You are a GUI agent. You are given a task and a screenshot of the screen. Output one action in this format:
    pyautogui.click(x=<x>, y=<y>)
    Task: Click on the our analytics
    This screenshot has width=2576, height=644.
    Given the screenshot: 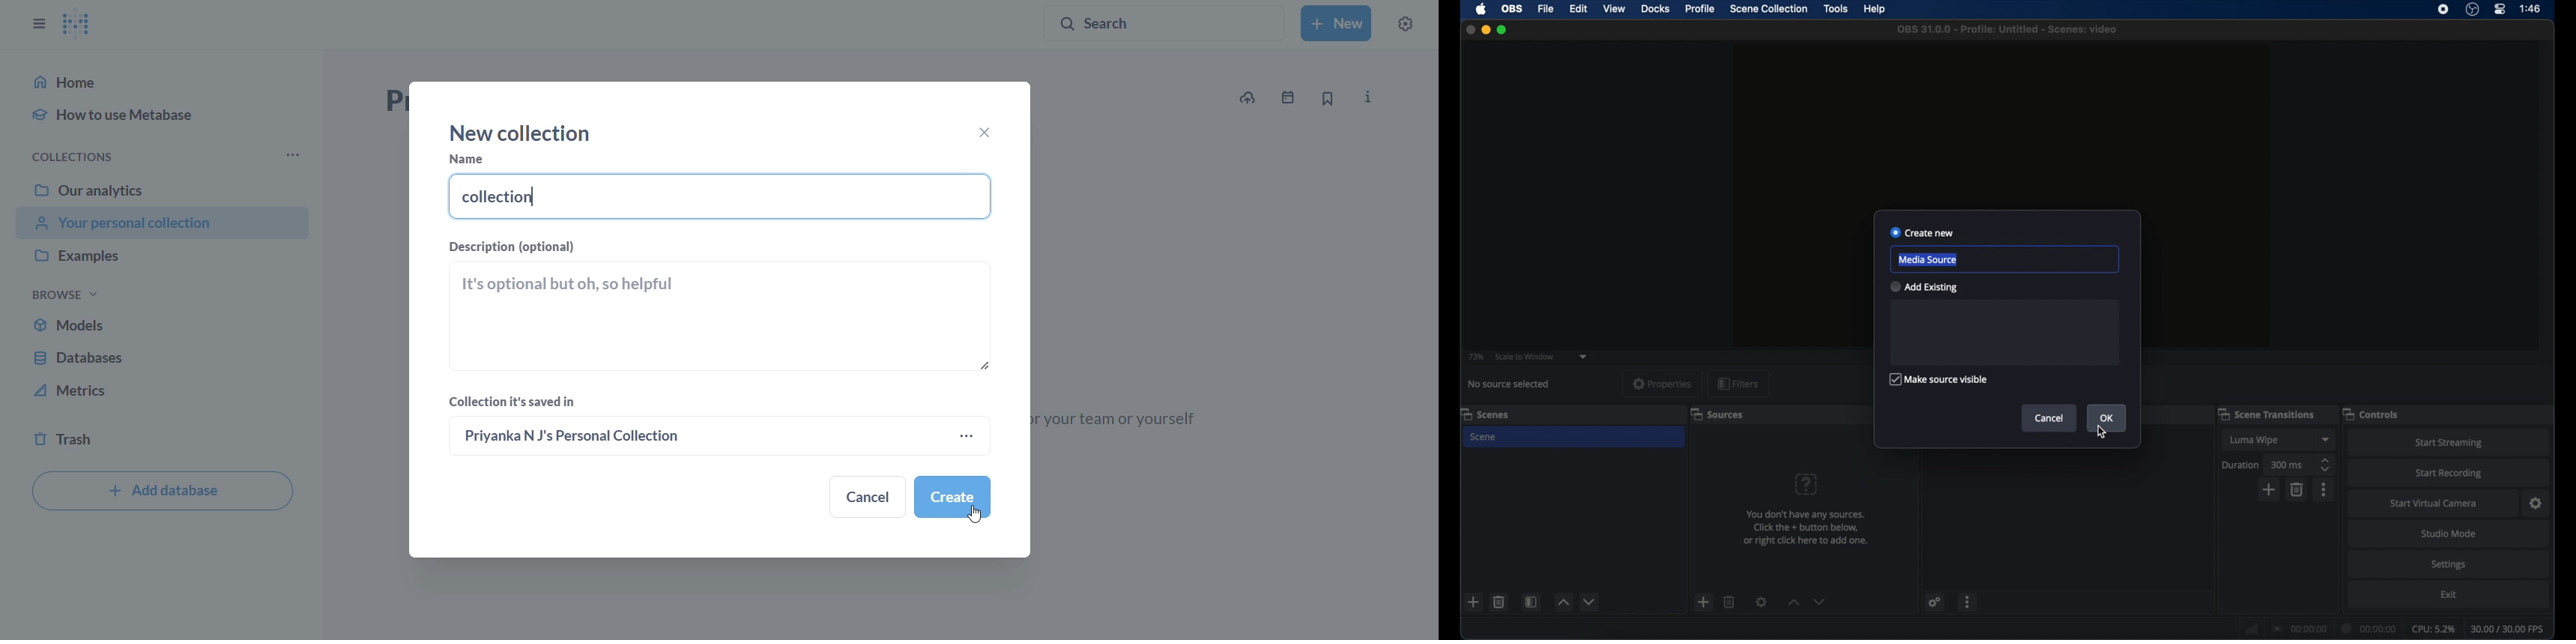 What is the action you would take?
    pyautogui.click(x=163, y=190)
    